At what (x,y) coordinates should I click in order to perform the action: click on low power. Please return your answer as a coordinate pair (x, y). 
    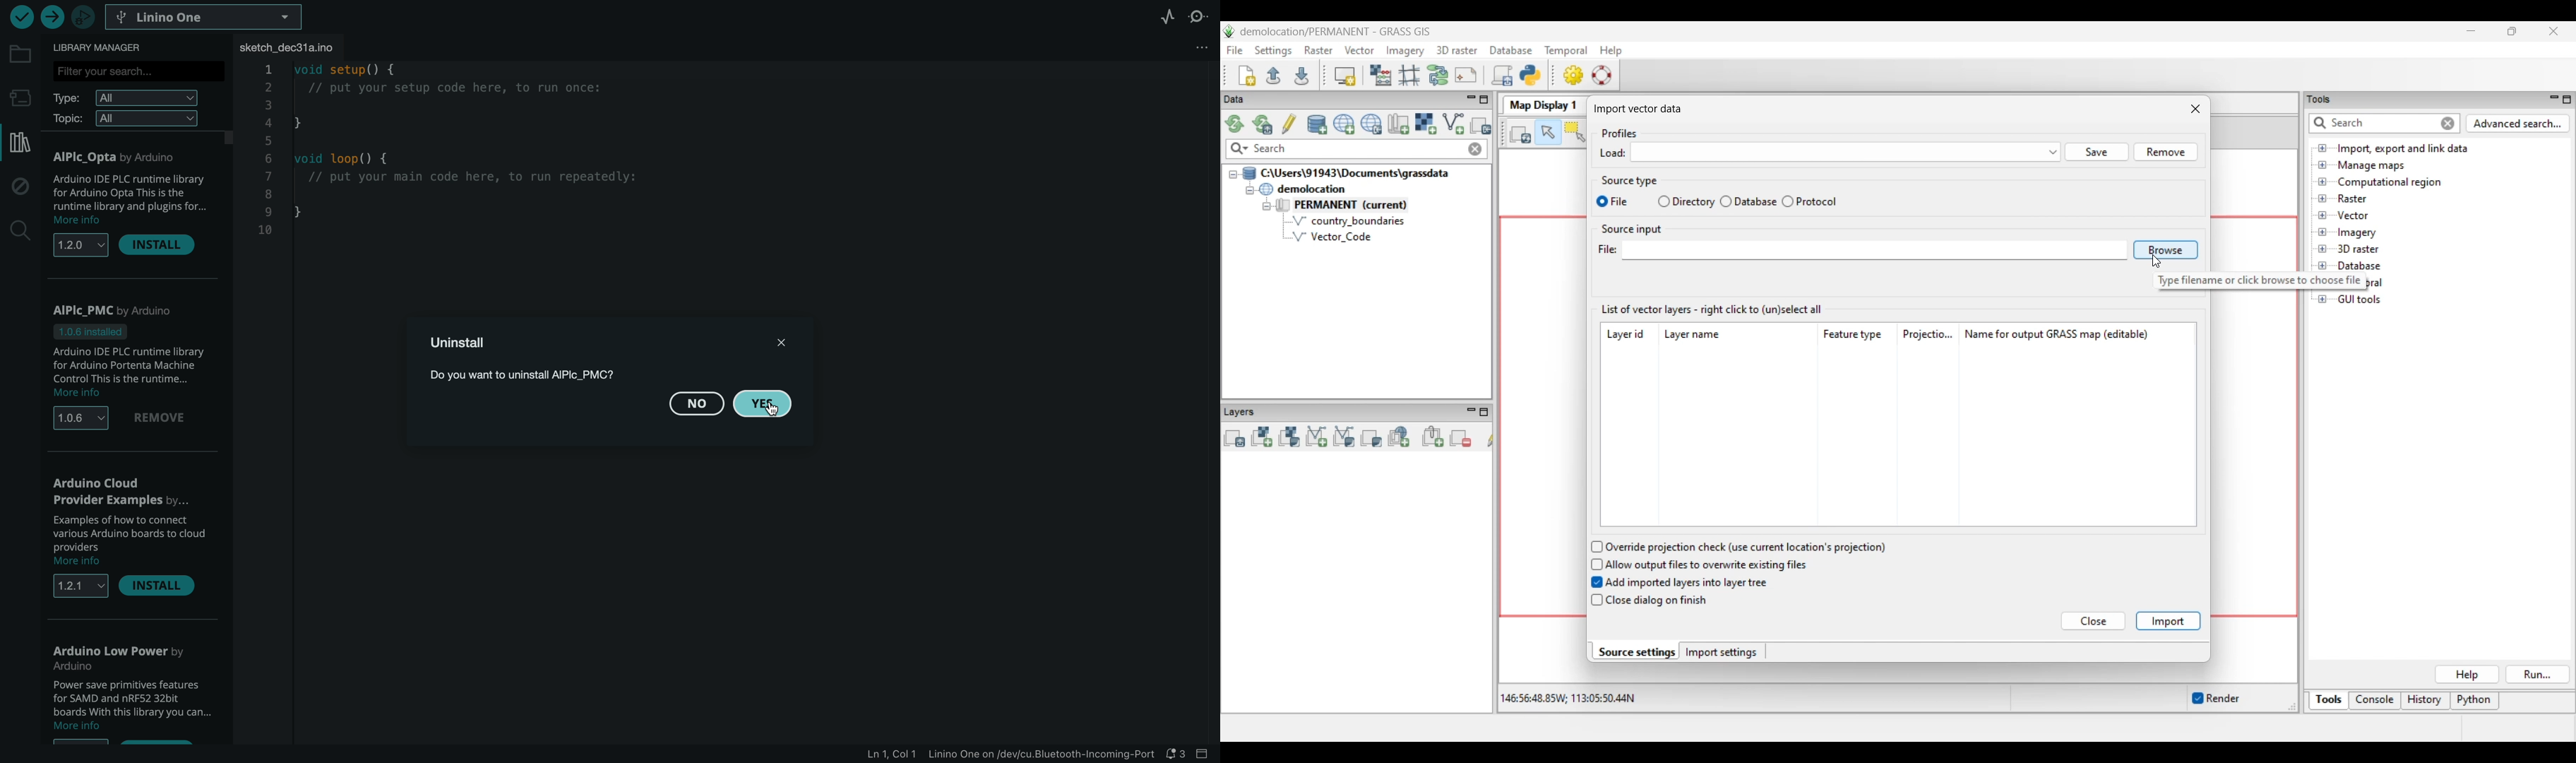
    Looking at the image, I should click on (121, 658).